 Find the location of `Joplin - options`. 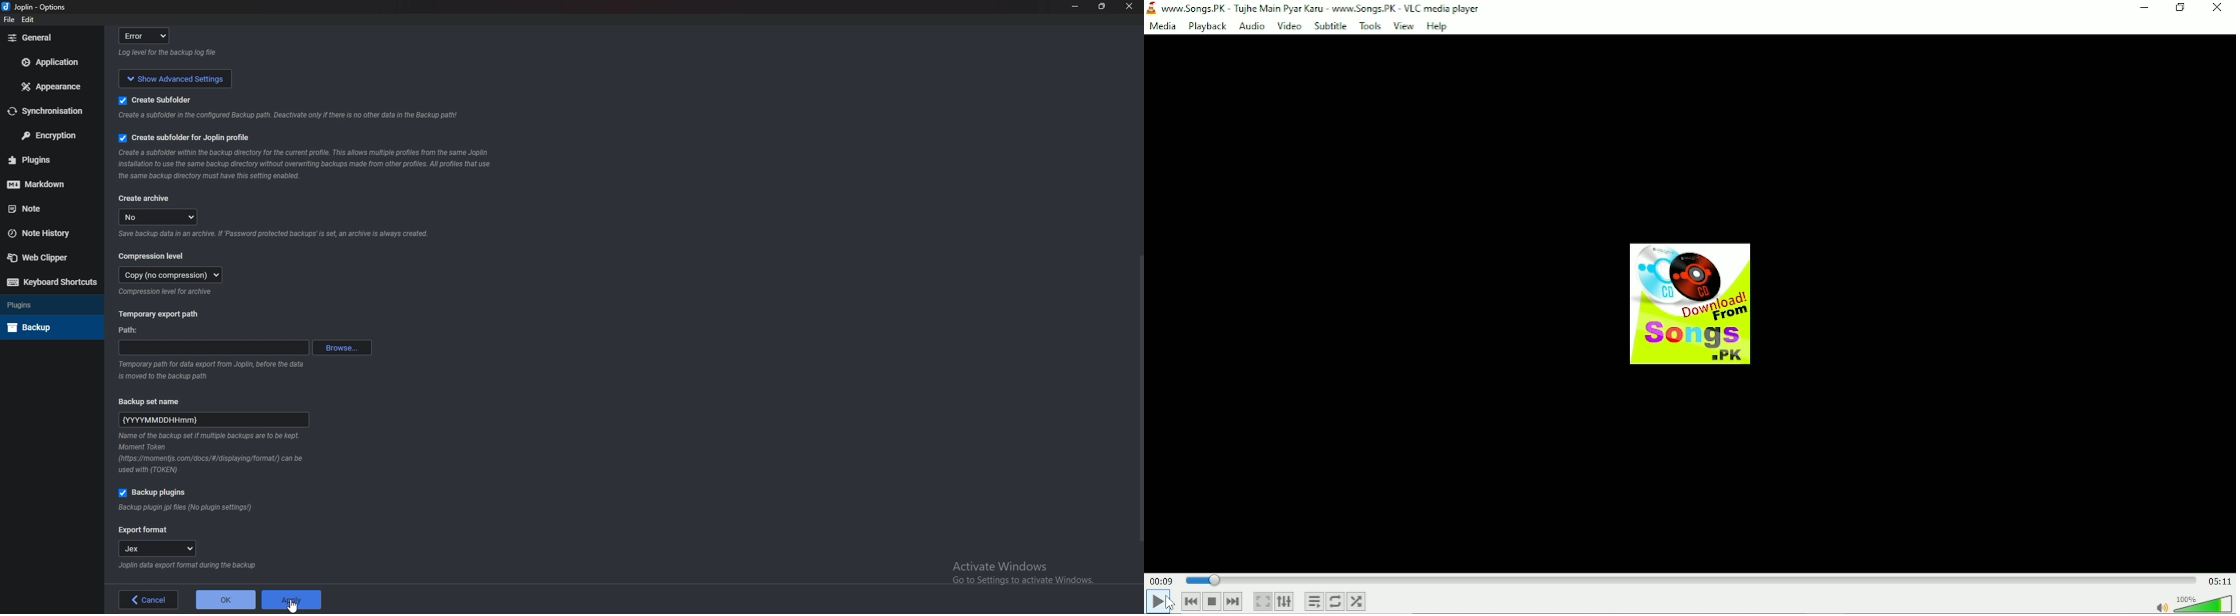

Joplin - options is located at coordinates (36, 8).